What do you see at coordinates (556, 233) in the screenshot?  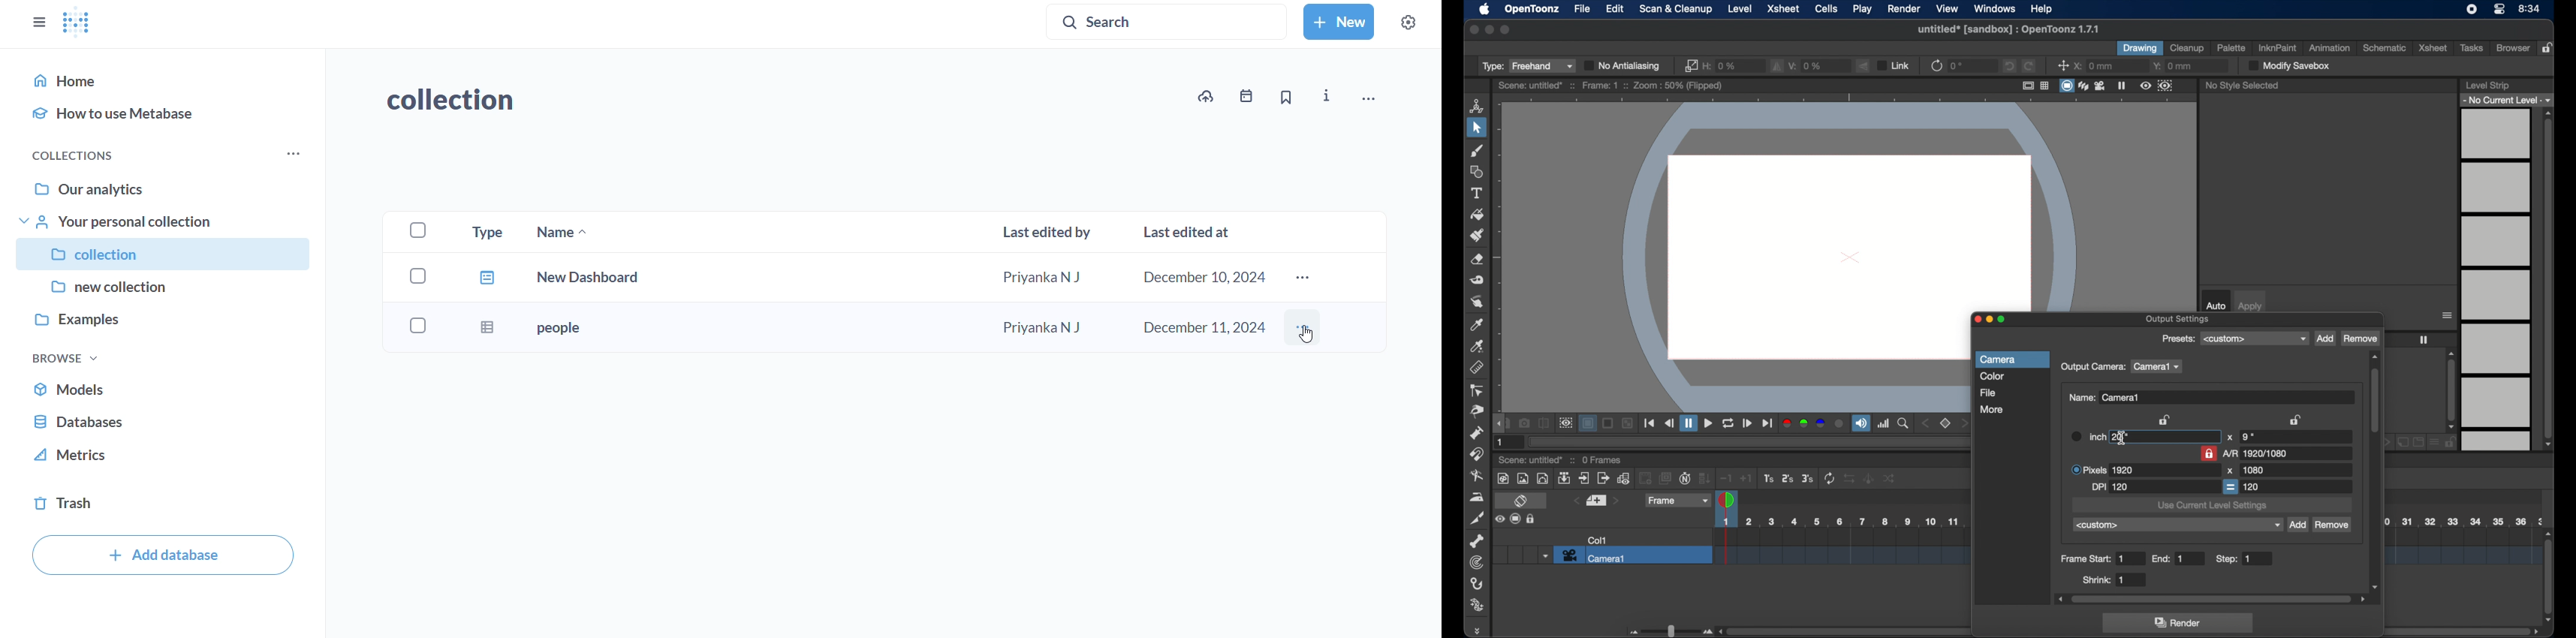 I see `name` at bounding box center [556, 233].